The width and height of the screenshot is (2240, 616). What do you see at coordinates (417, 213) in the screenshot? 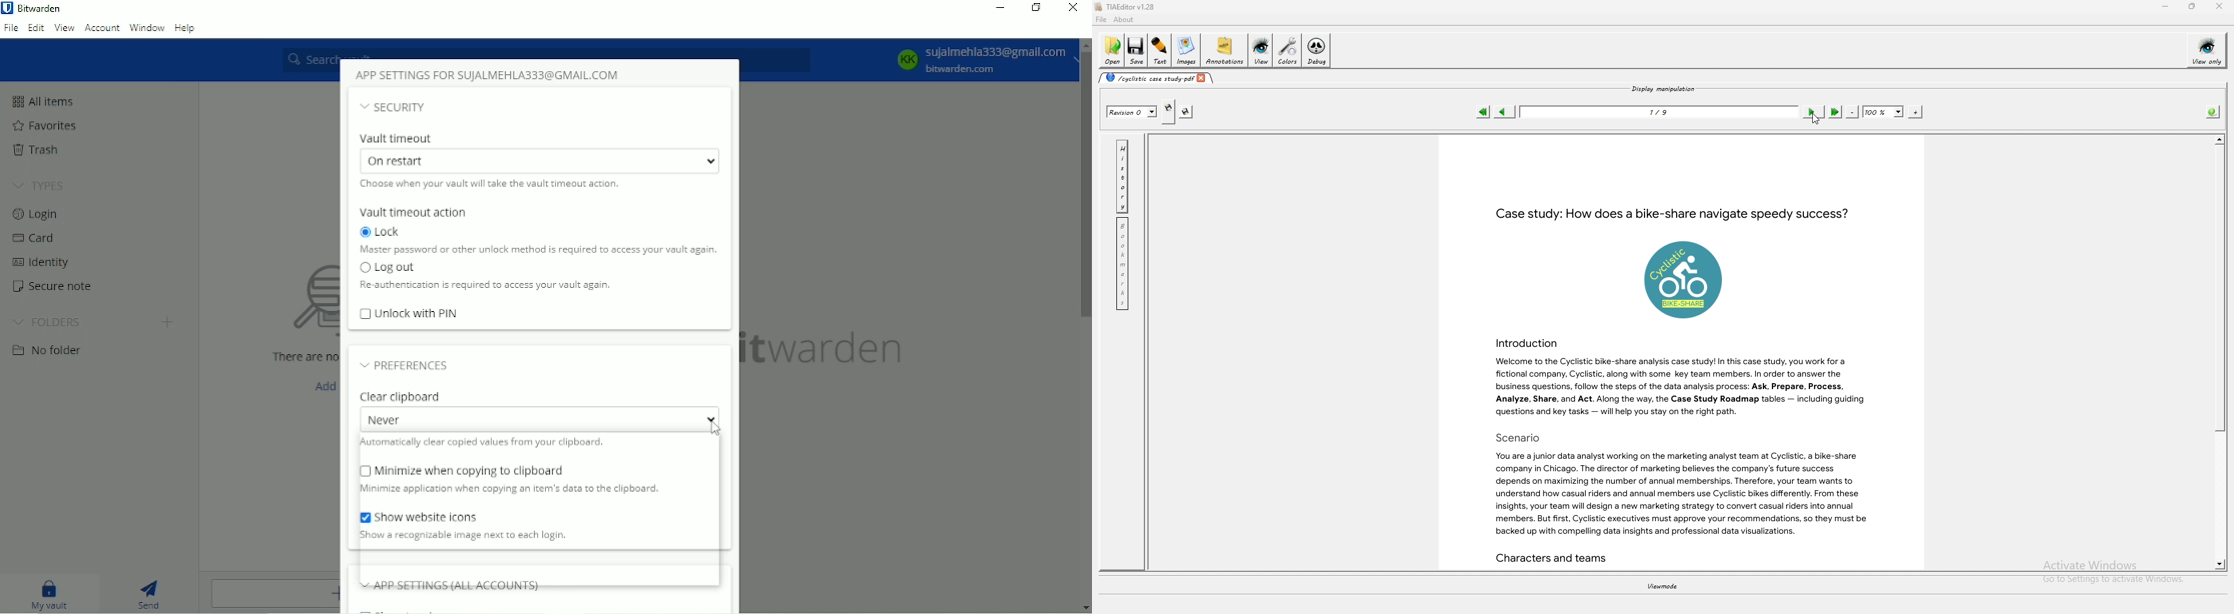
I see `Vault timeout action` at bounding box center [417, 213].